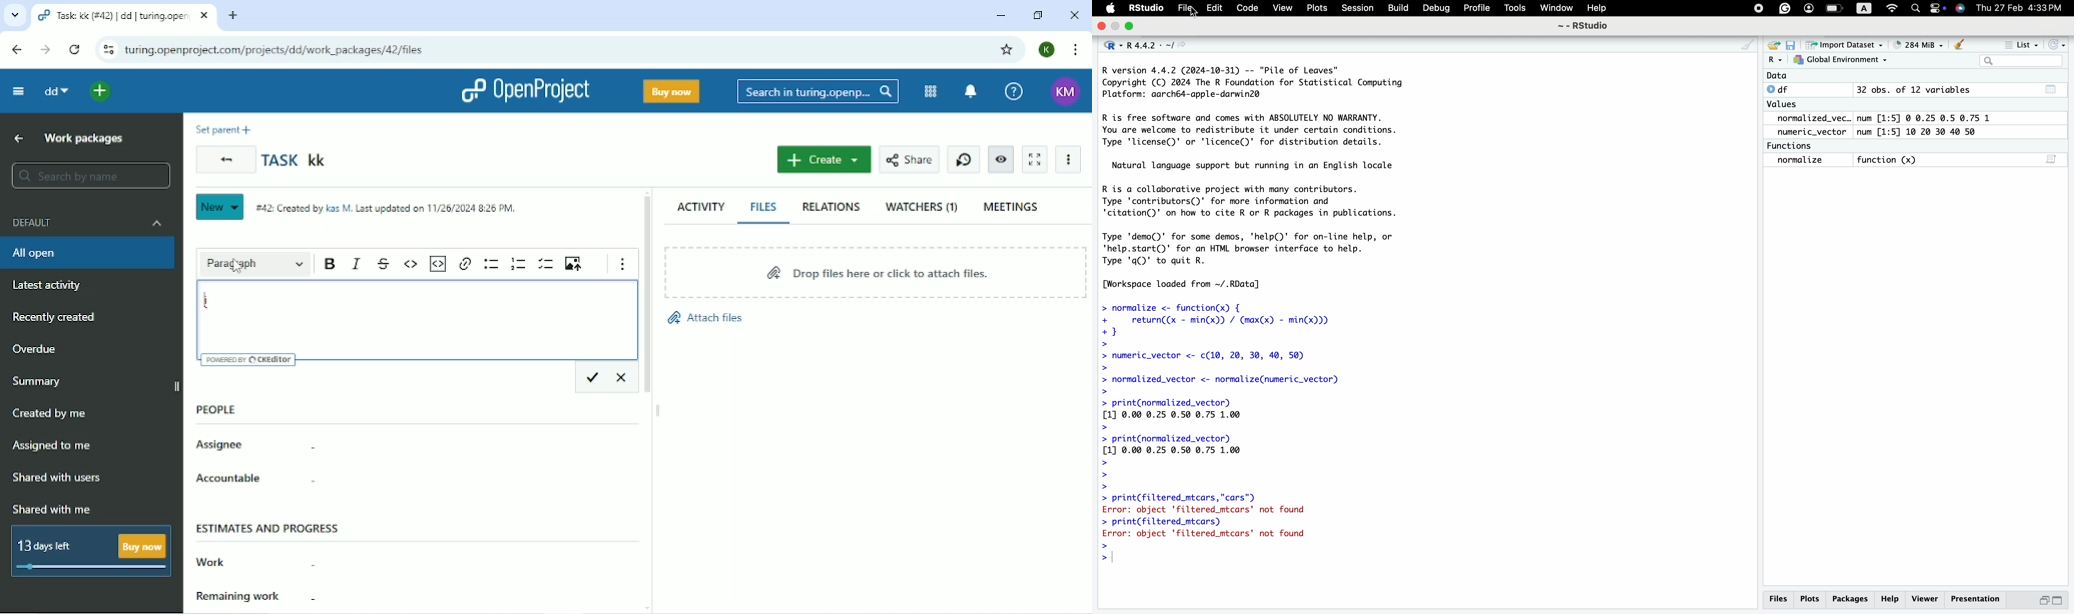 This screenshot has height=616, width=2100. I want to click on Create, so click(825, 160).